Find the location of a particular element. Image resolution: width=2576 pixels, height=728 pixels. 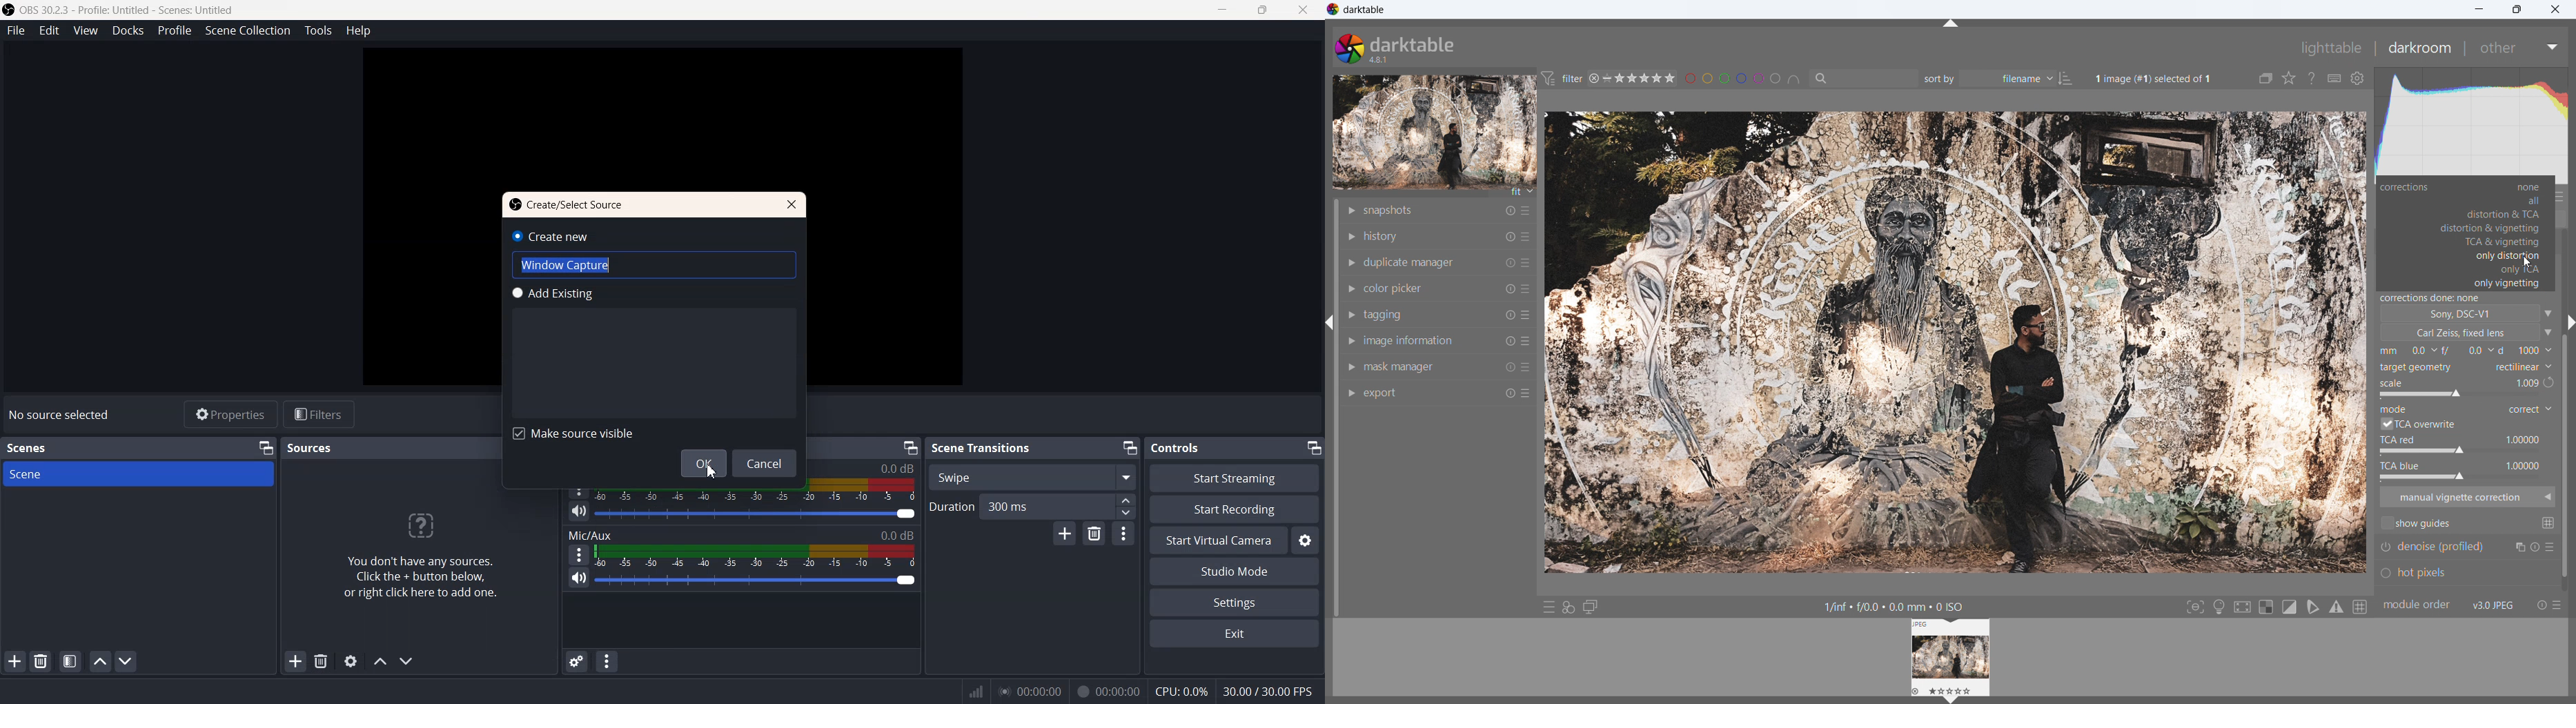

more options is located at coordinates (1530, 315).